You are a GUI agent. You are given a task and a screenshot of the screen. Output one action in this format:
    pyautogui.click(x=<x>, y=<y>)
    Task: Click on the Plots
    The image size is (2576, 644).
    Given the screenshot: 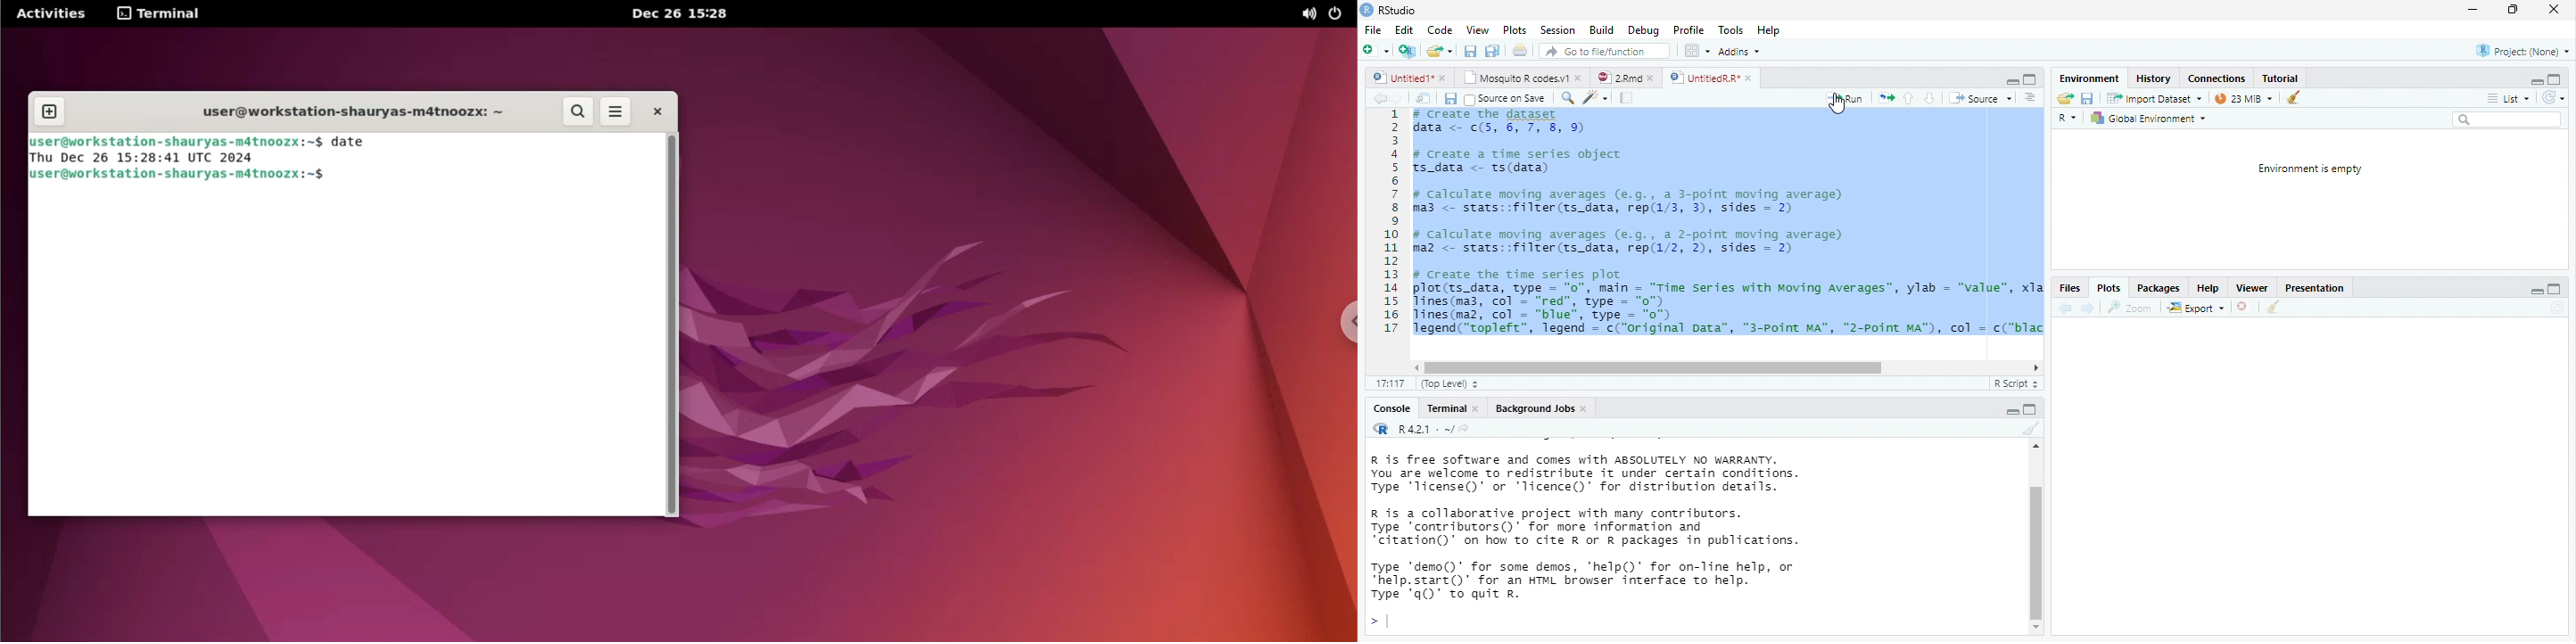 What is the action you would take?
    pyautogui.click(x=1515, y=30)
    